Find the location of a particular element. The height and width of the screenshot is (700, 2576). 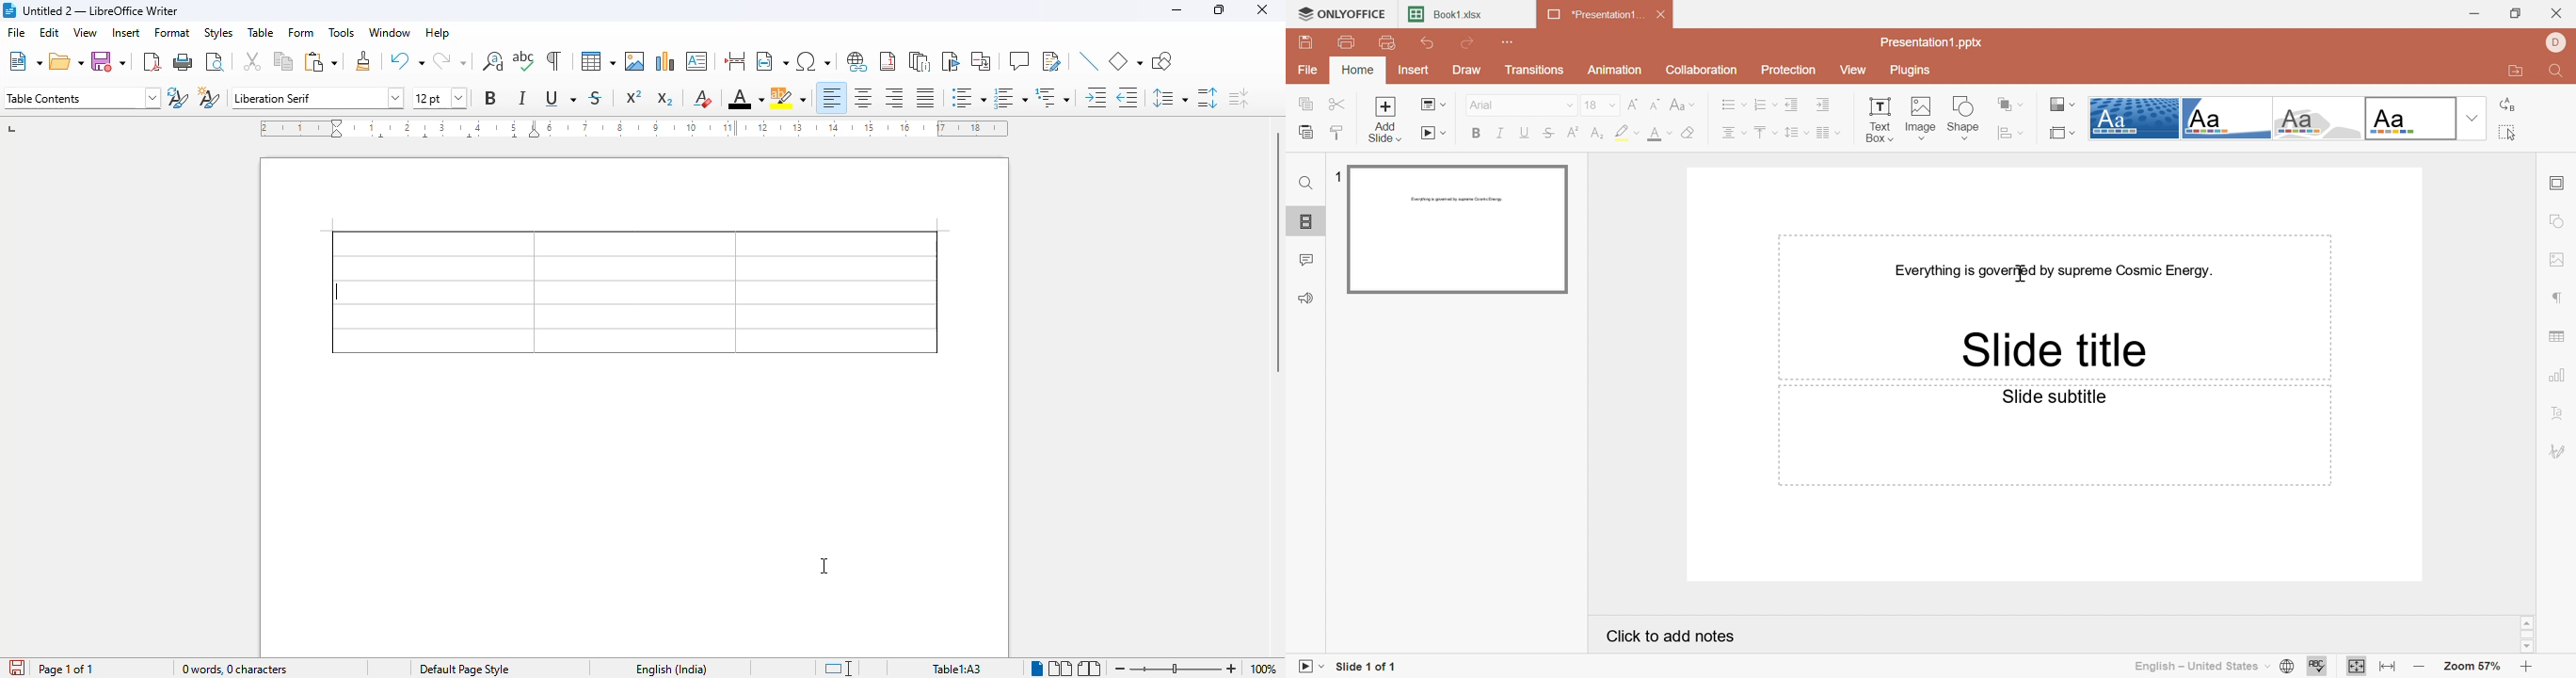

Align center is located at coordinates (1735, 132).